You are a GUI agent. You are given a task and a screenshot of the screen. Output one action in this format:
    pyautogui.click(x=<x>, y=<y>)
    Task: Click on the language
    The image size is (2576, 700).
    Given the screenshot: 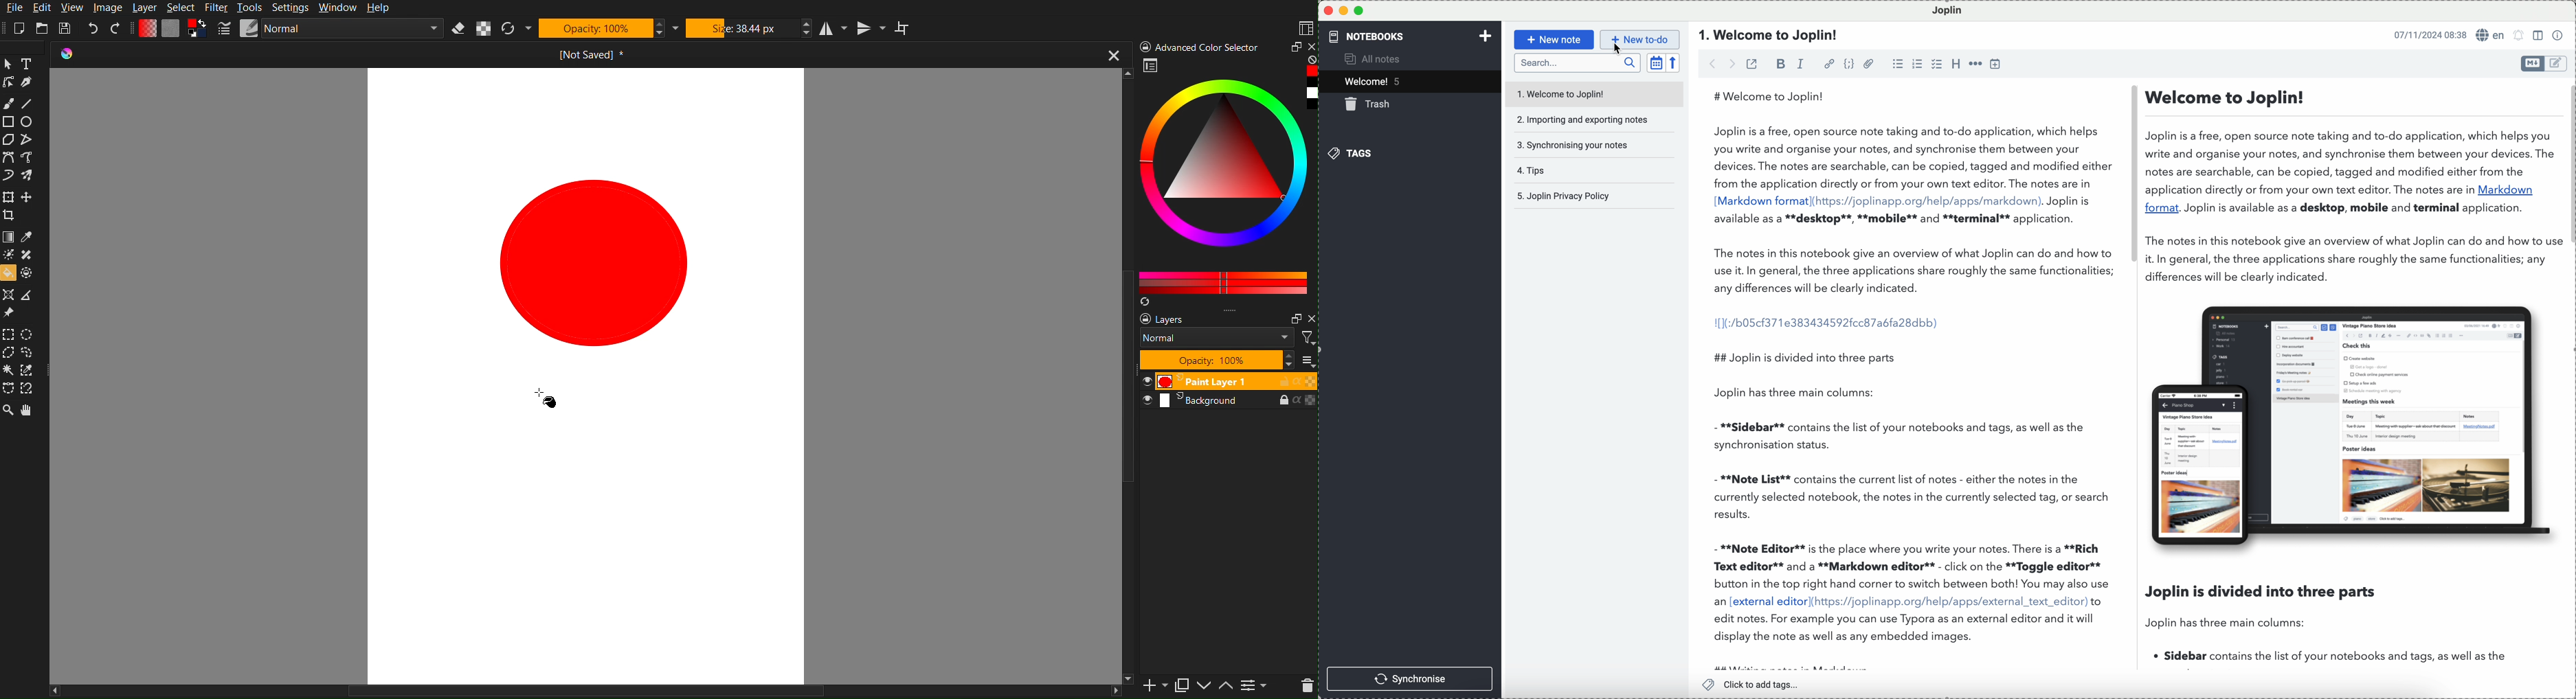 What is the action you would take?
    pyautogui.click(x=2491, y=34)
    